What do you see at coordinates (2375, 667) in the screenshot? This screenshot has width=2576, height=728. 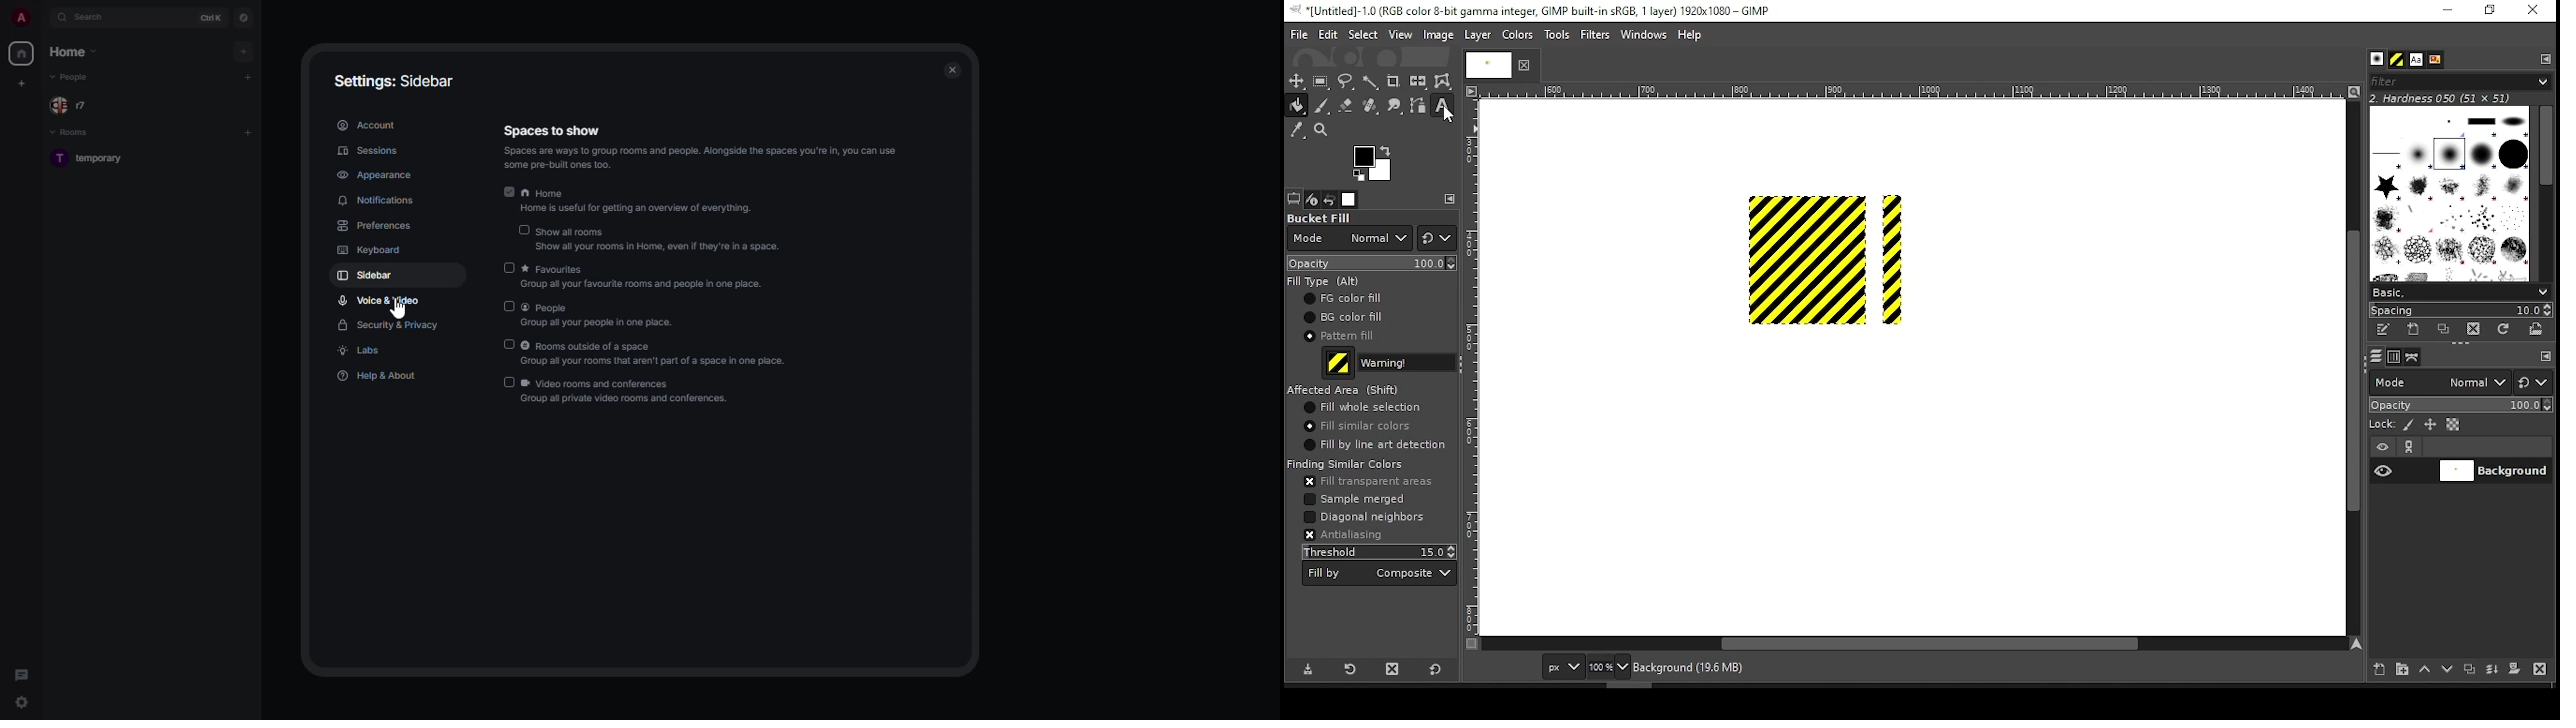 I see `new layer` at bounding box center [2375, 667].